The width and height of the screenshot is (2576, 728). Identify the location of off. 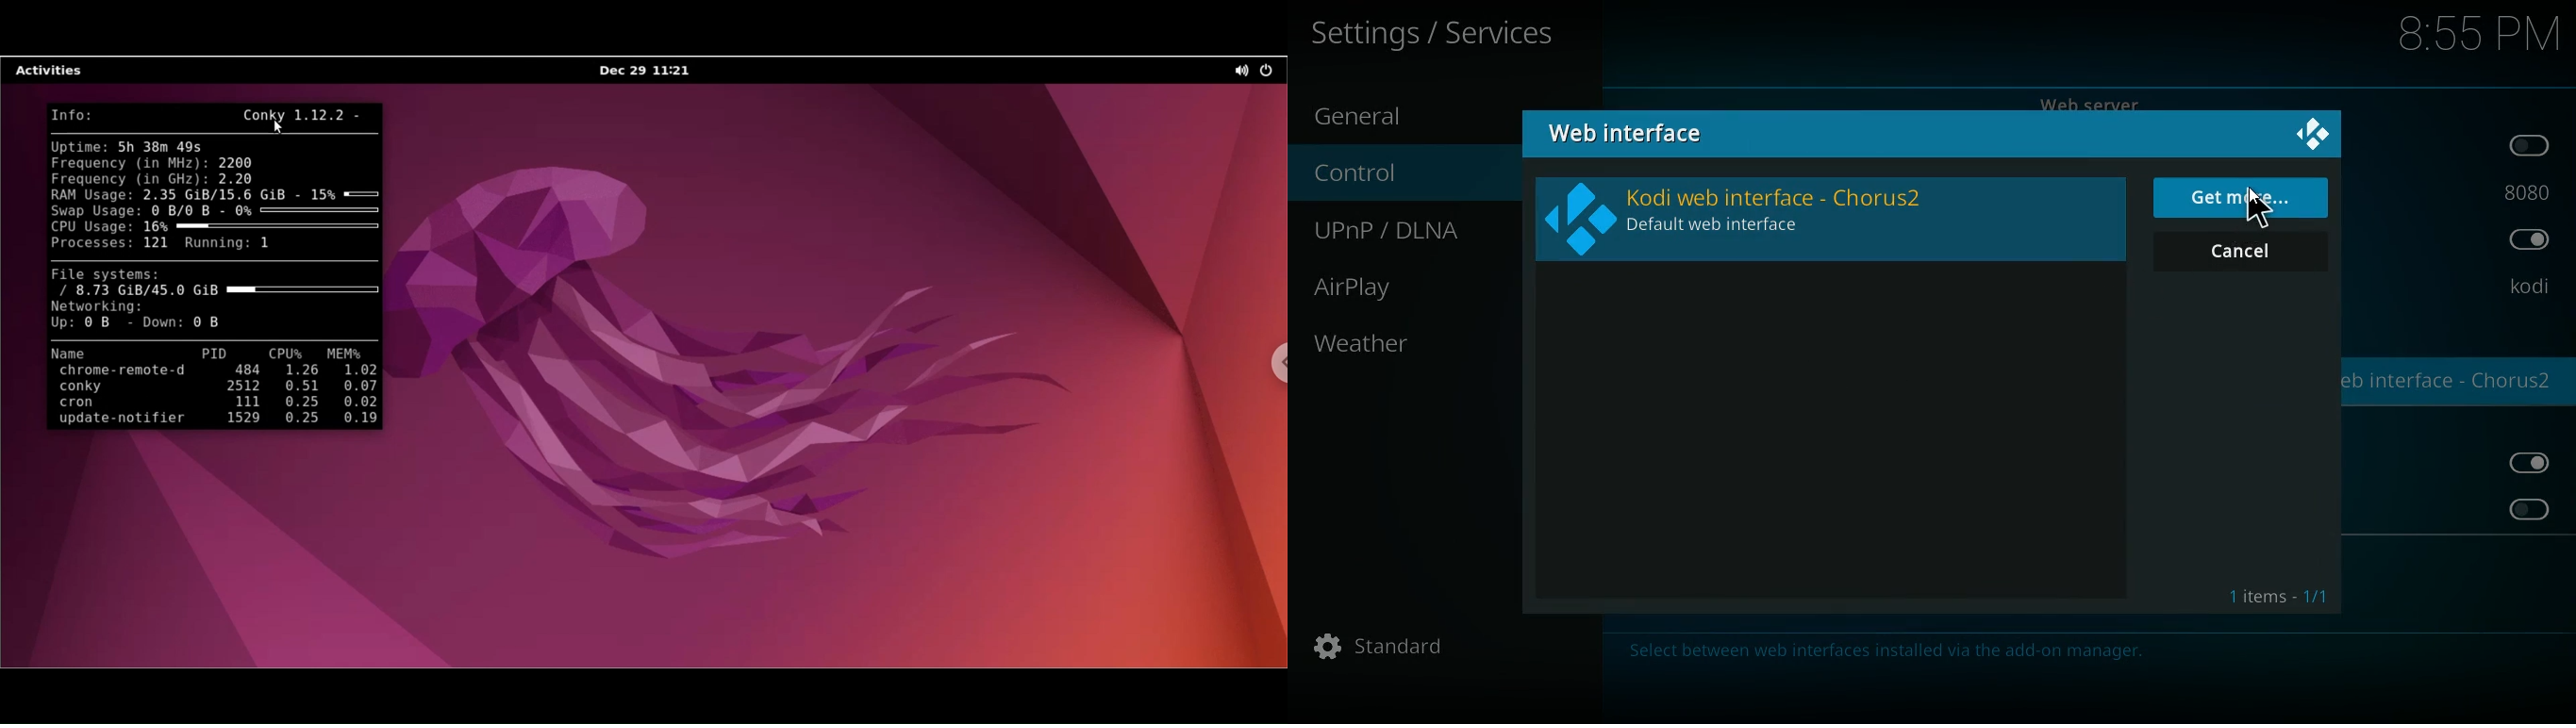
(2532, 146).